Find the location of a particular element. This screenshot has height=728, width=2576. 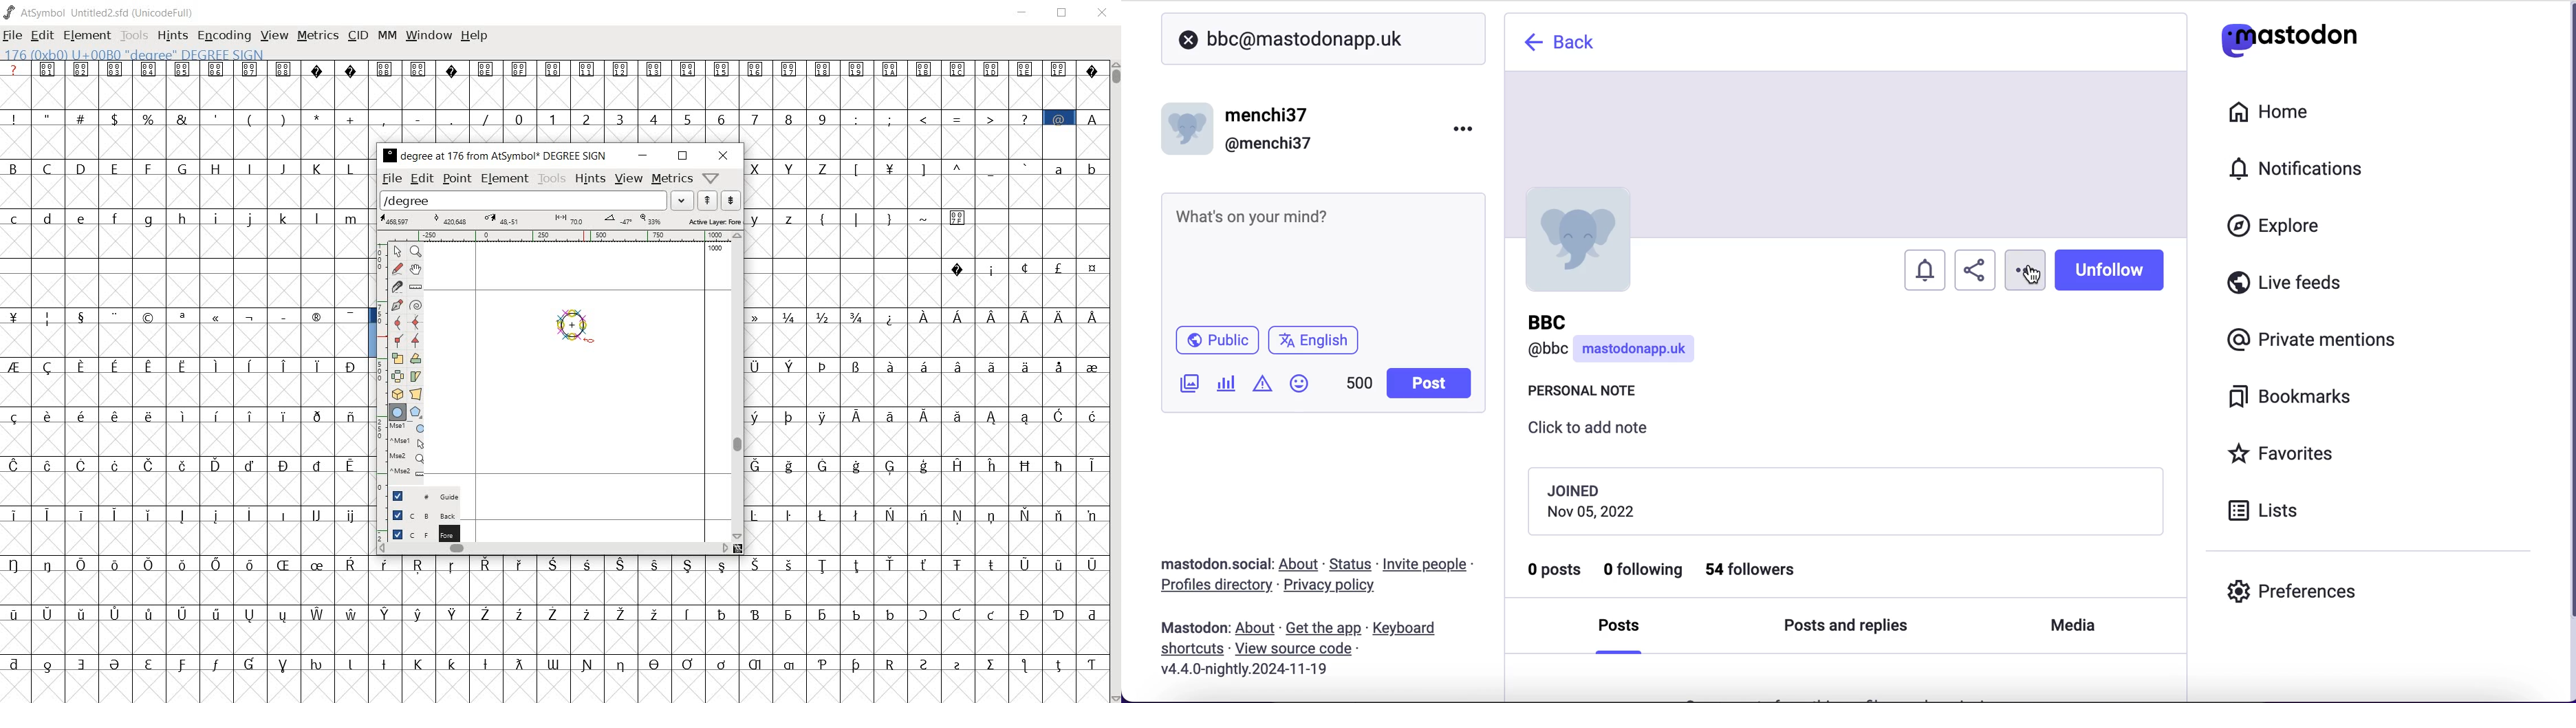

posts is located at coordinates (1627, 630).